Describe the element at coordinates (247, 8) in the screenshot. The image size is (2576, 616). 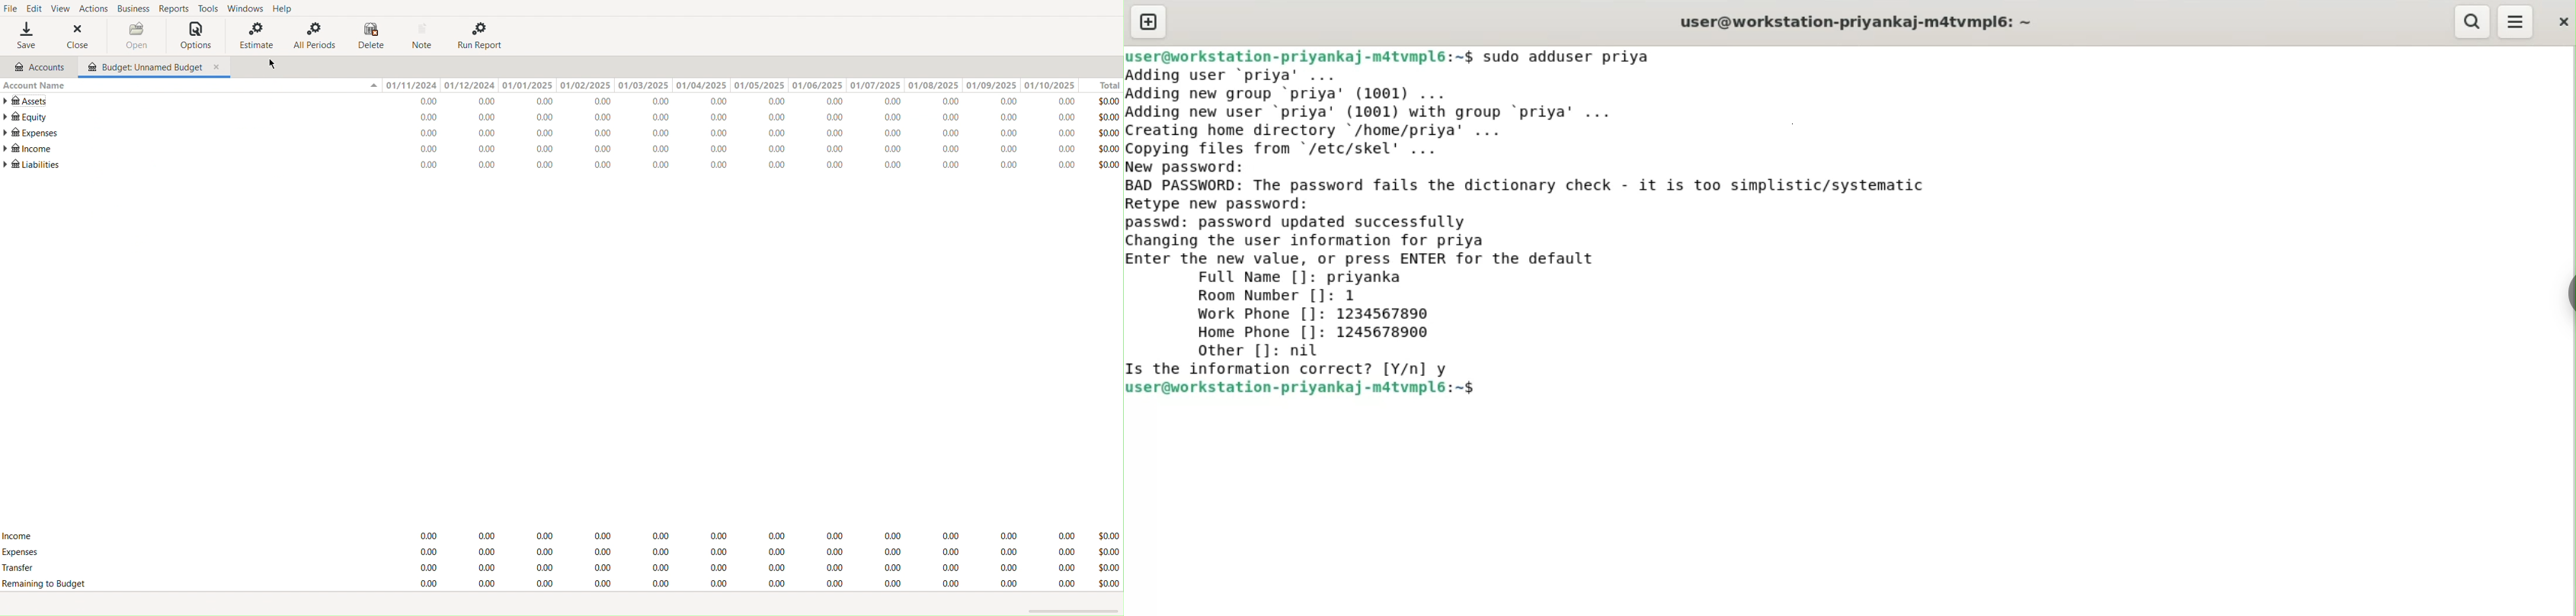
I see `Windows` at that location.